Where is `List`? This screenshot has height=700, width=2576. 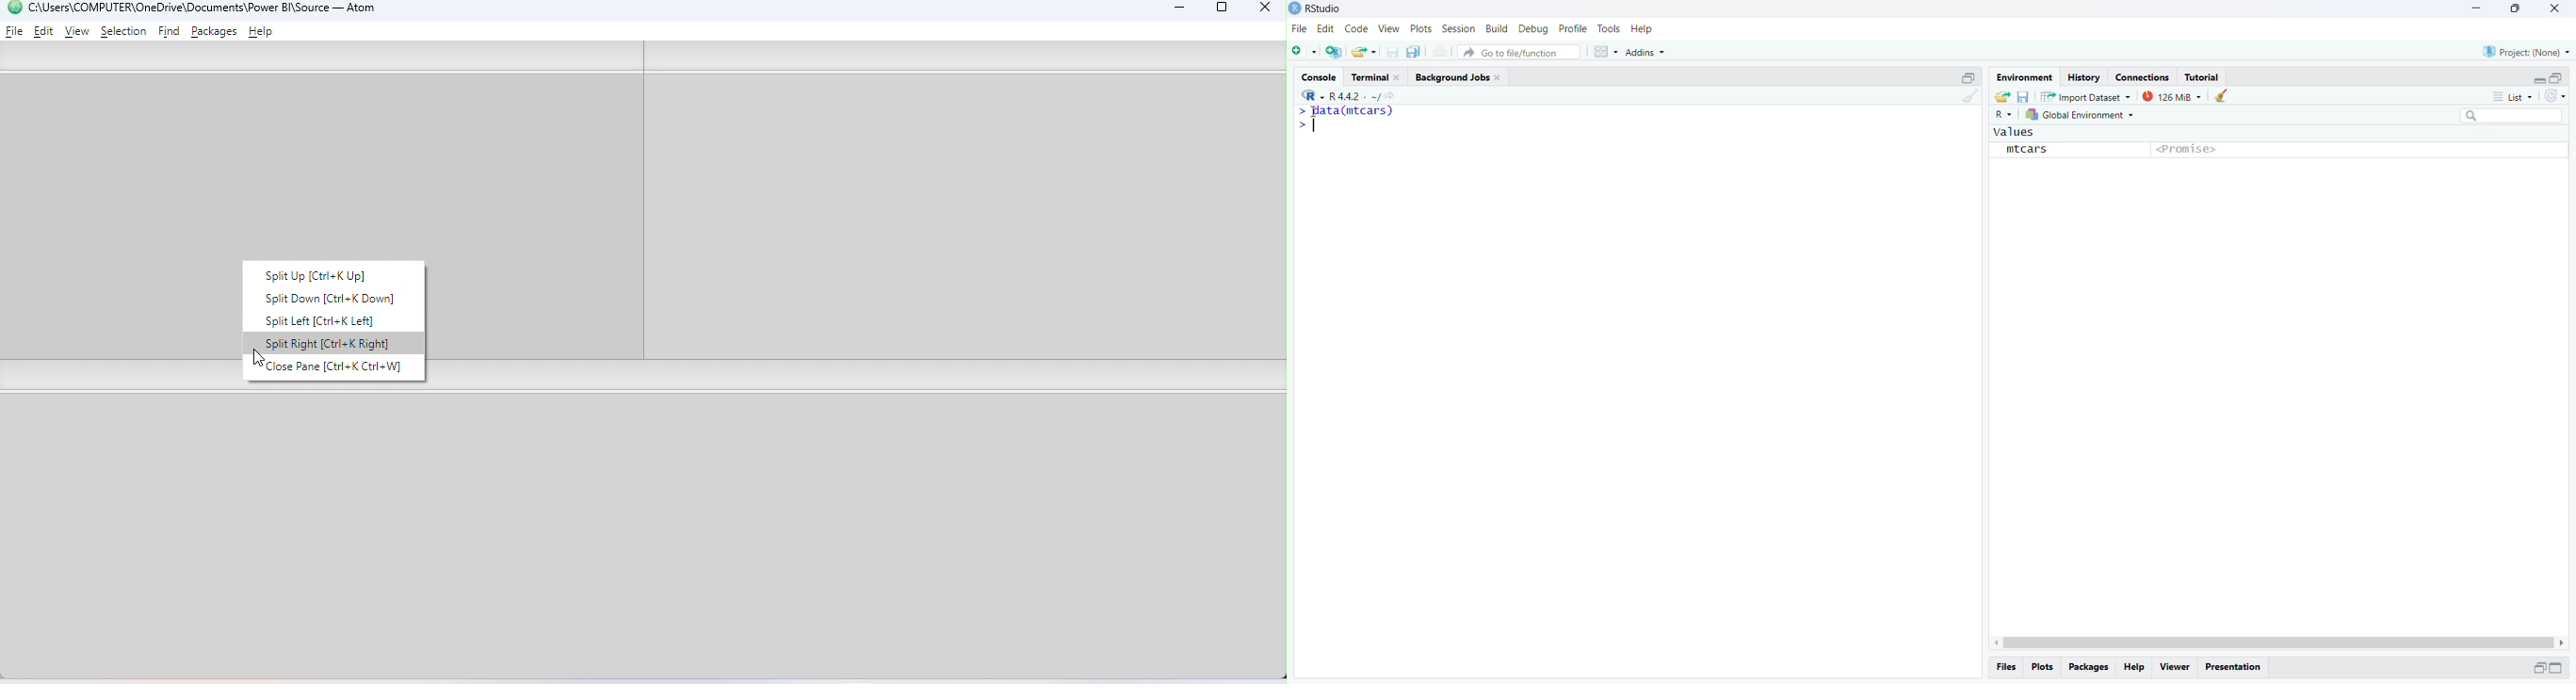
List is located at coordinates (2512, 95).